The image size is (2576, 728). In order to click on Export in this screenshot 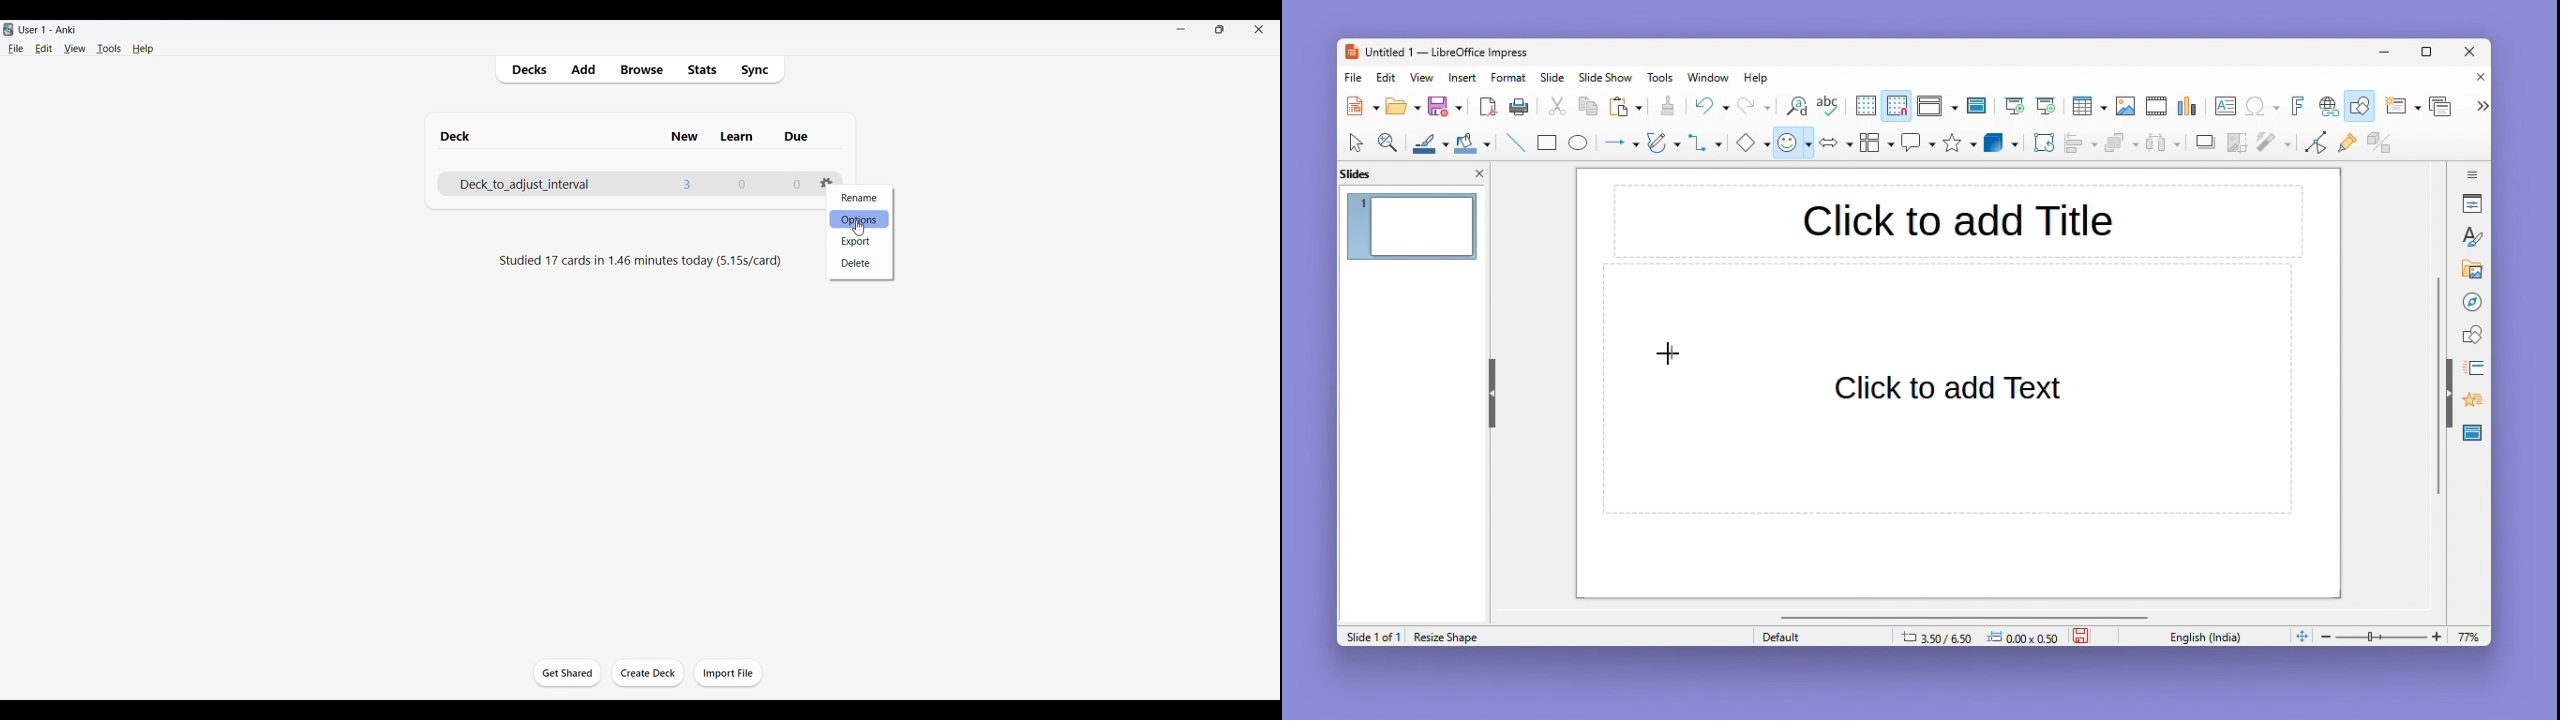, I will do `click(860, 243)`.